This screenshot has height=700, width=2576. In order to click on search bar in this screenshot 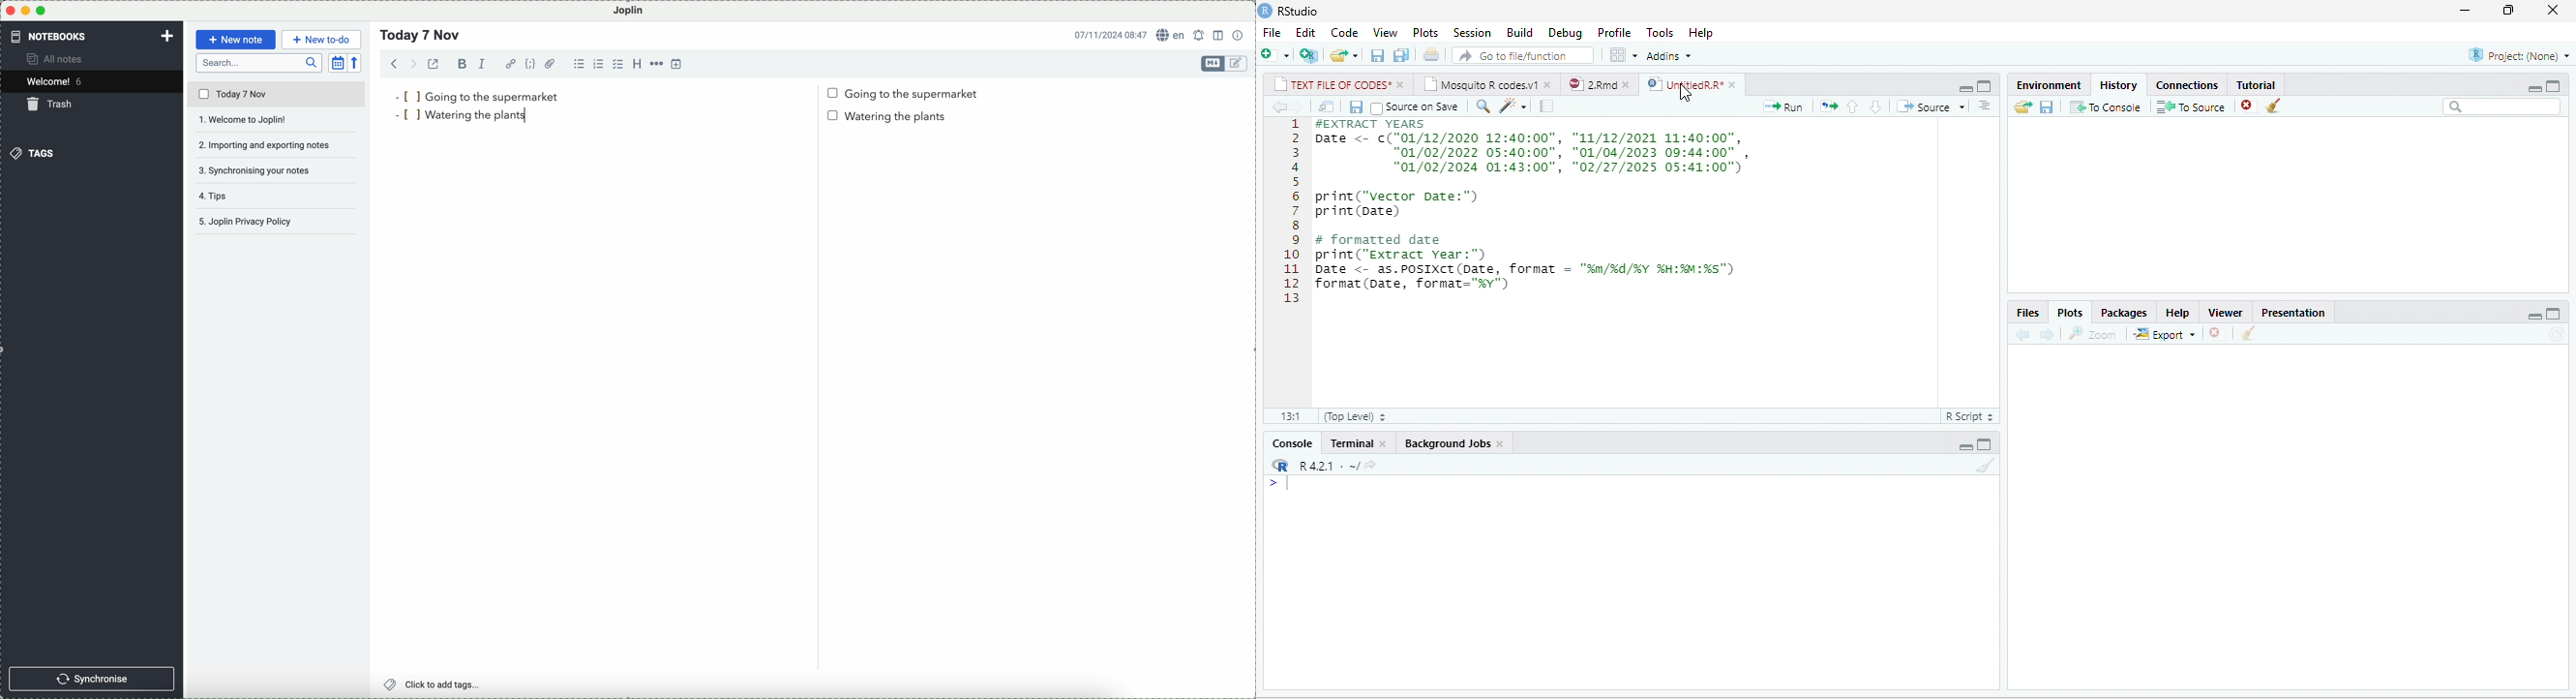, I will do `click(259, 63)`.